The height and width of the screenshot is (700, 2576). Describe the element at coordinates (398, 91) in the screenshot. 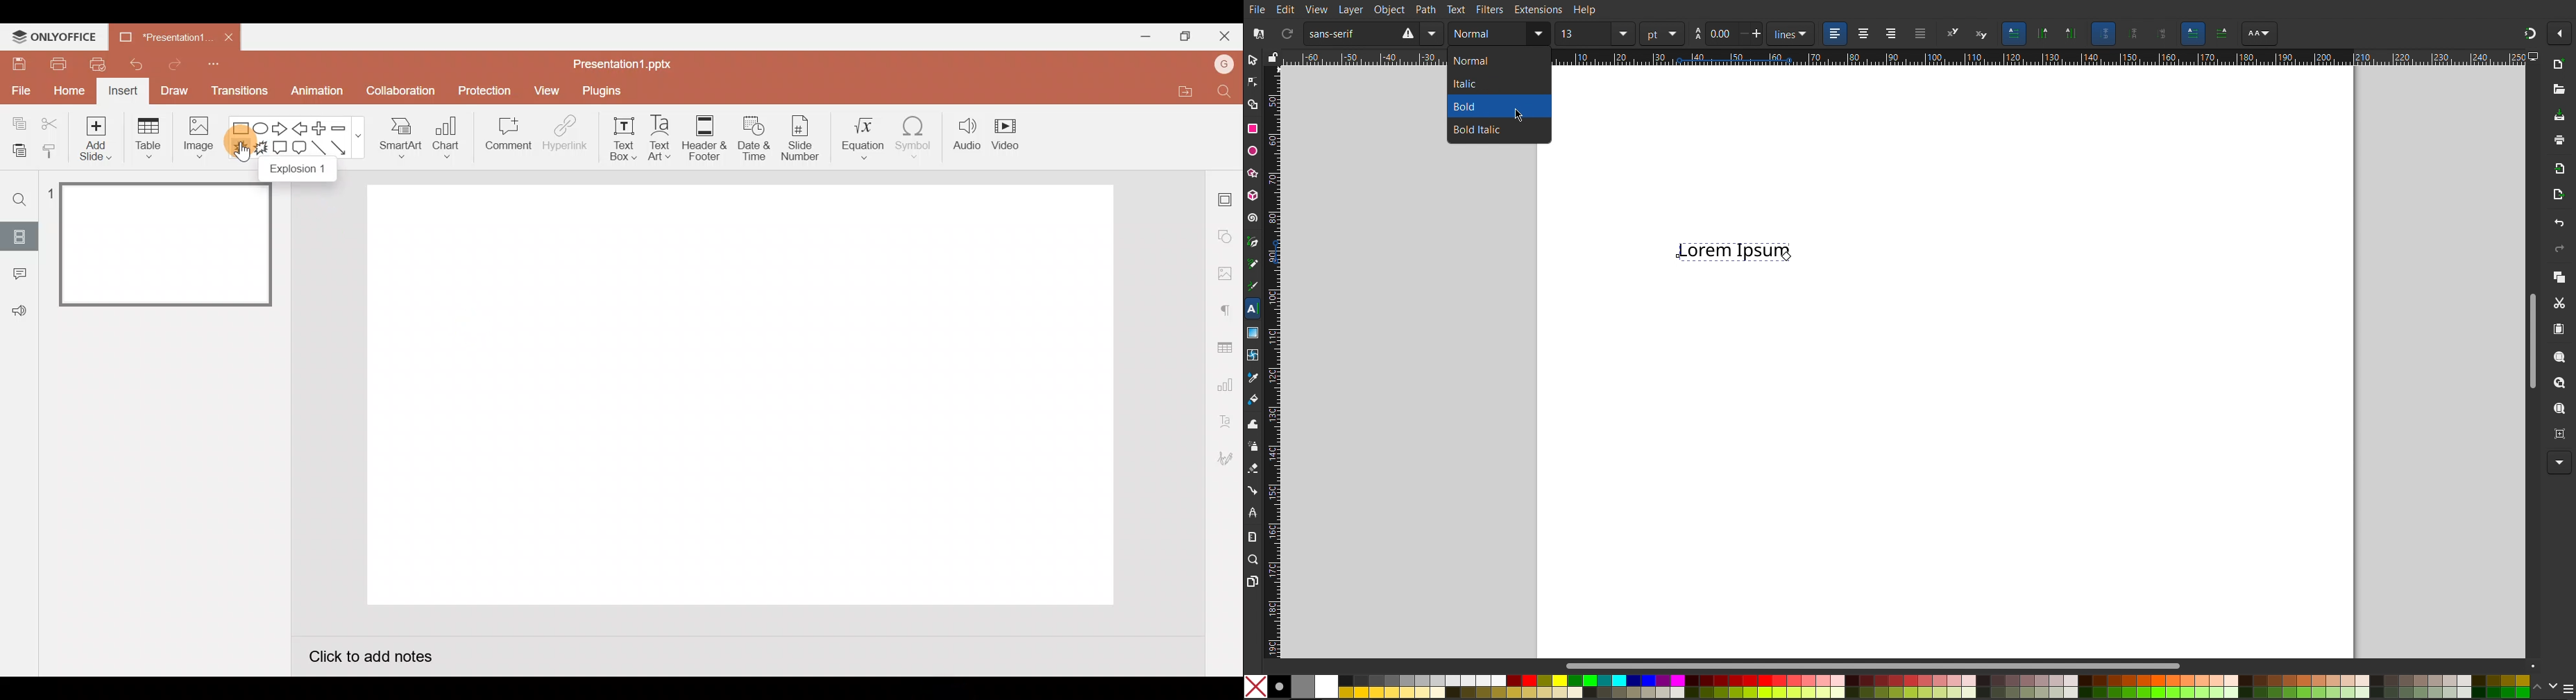

I see `Collaboration` at that location.